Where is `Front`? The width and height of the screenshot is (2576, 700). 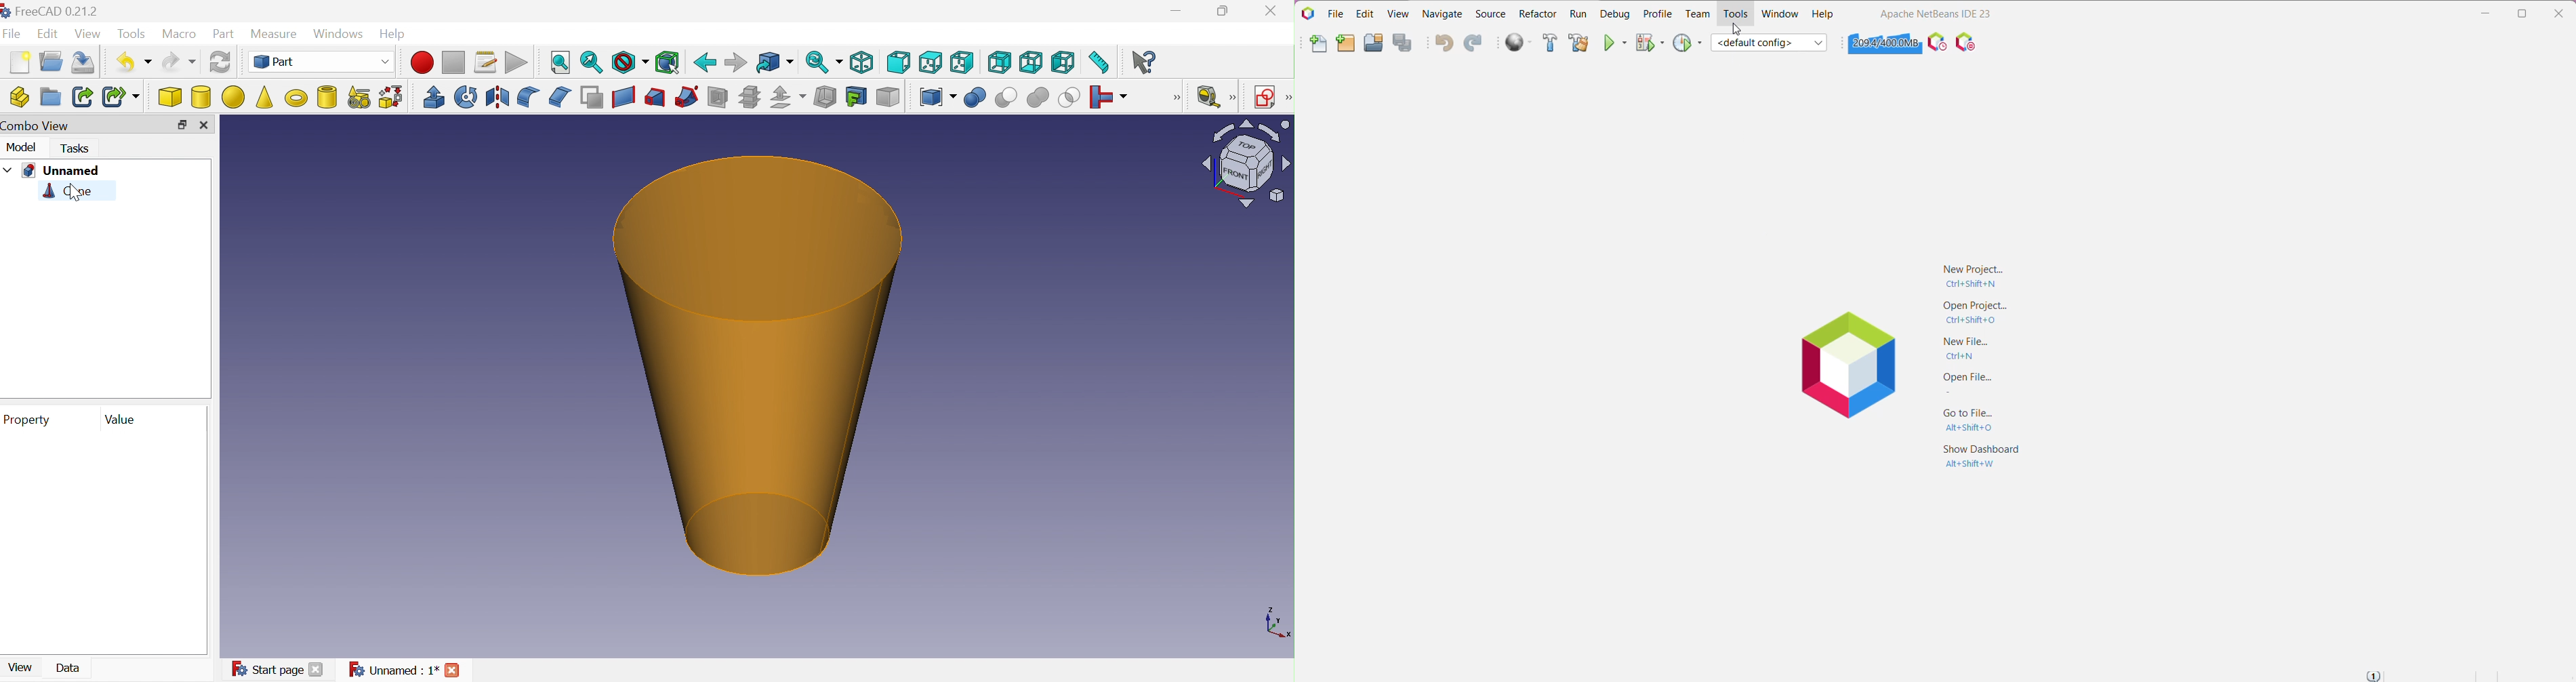
Front is located at coordinates (899, 63).